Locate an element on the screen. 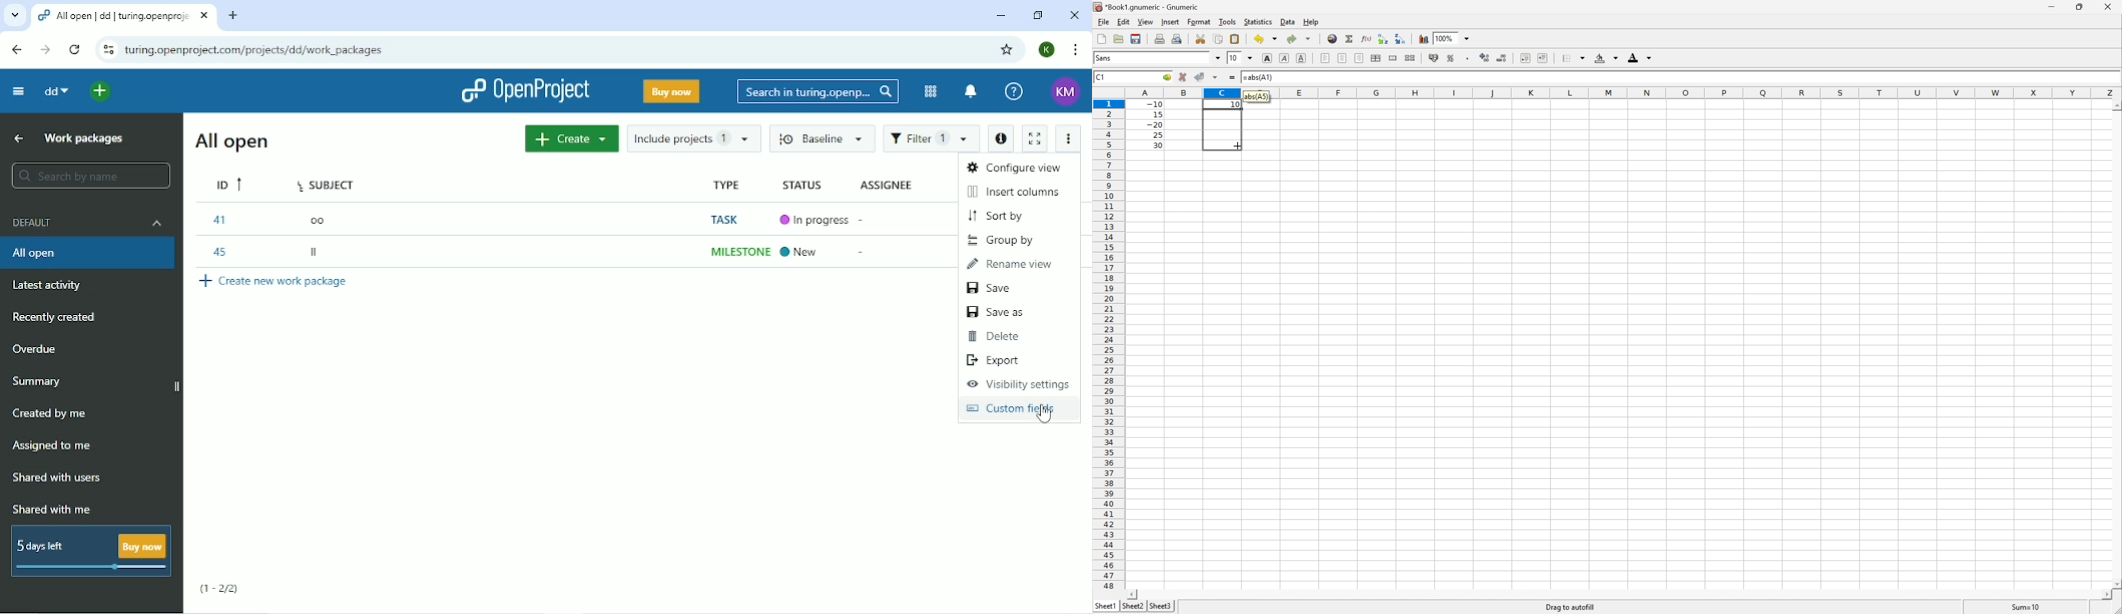 The image size is (2128, 616). File is located at coordinates (1102, 22).